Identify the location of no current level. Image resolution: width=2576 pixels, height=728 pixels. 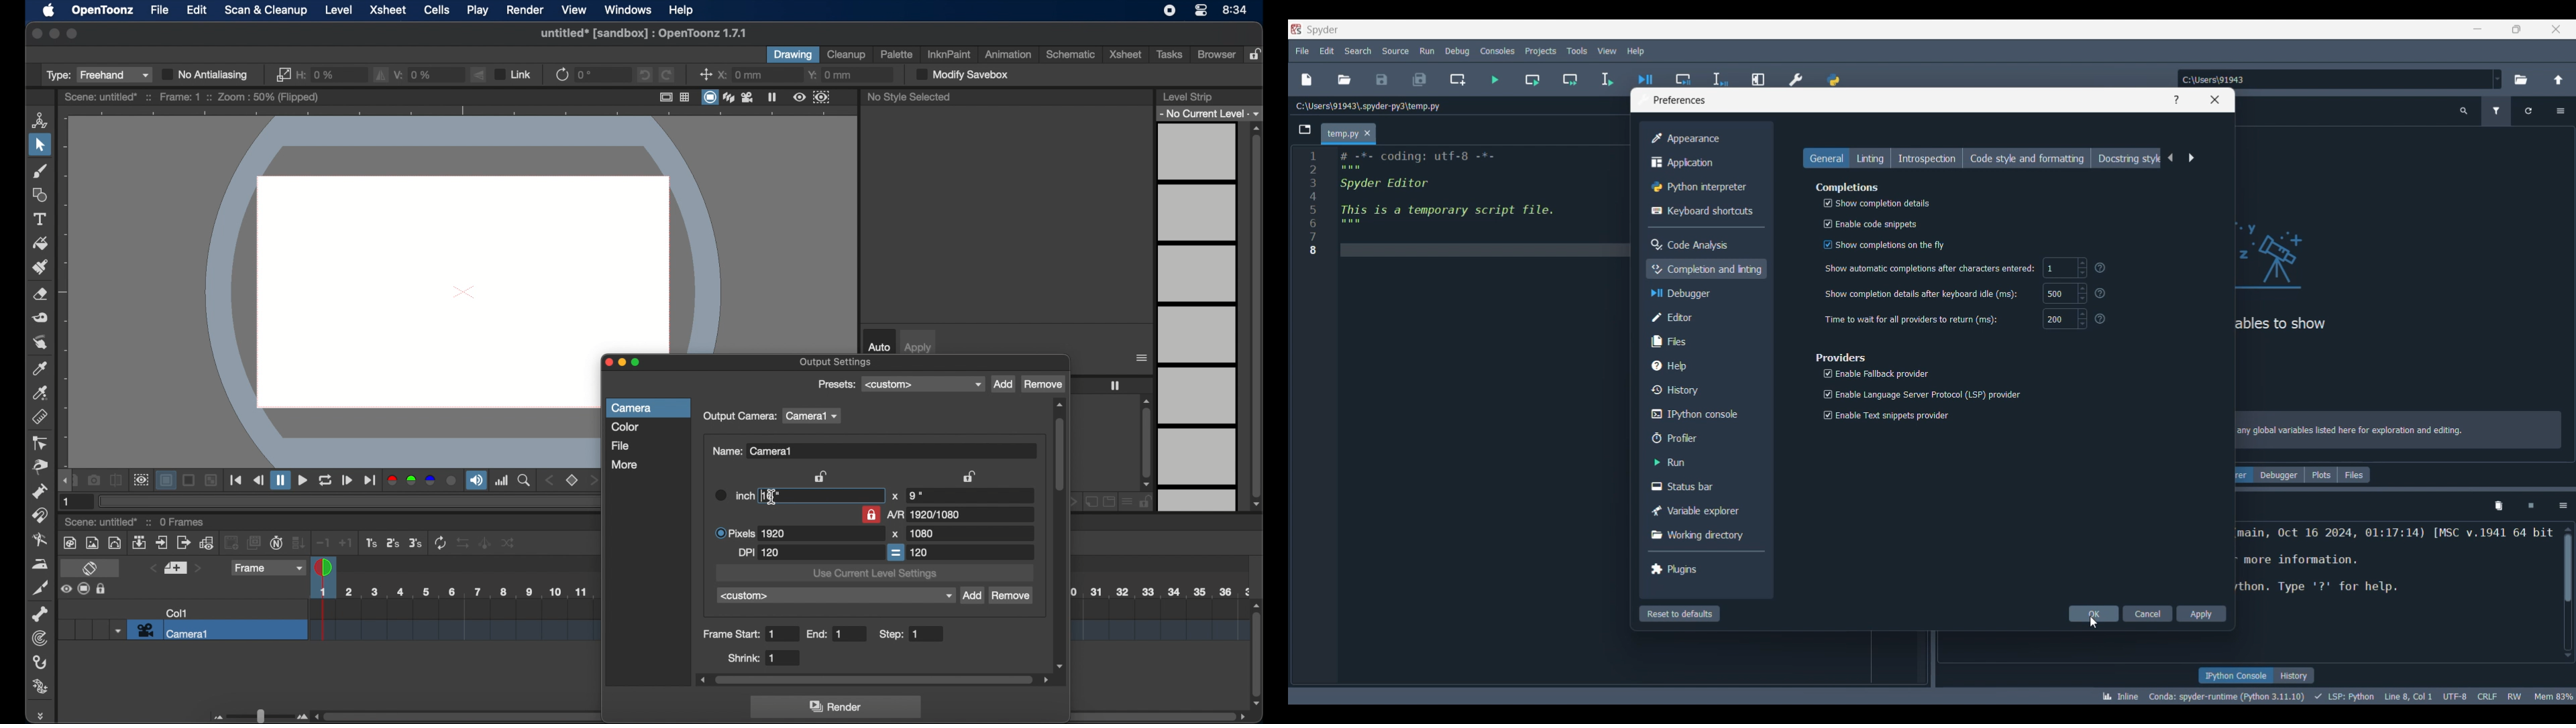
(1211, 113).